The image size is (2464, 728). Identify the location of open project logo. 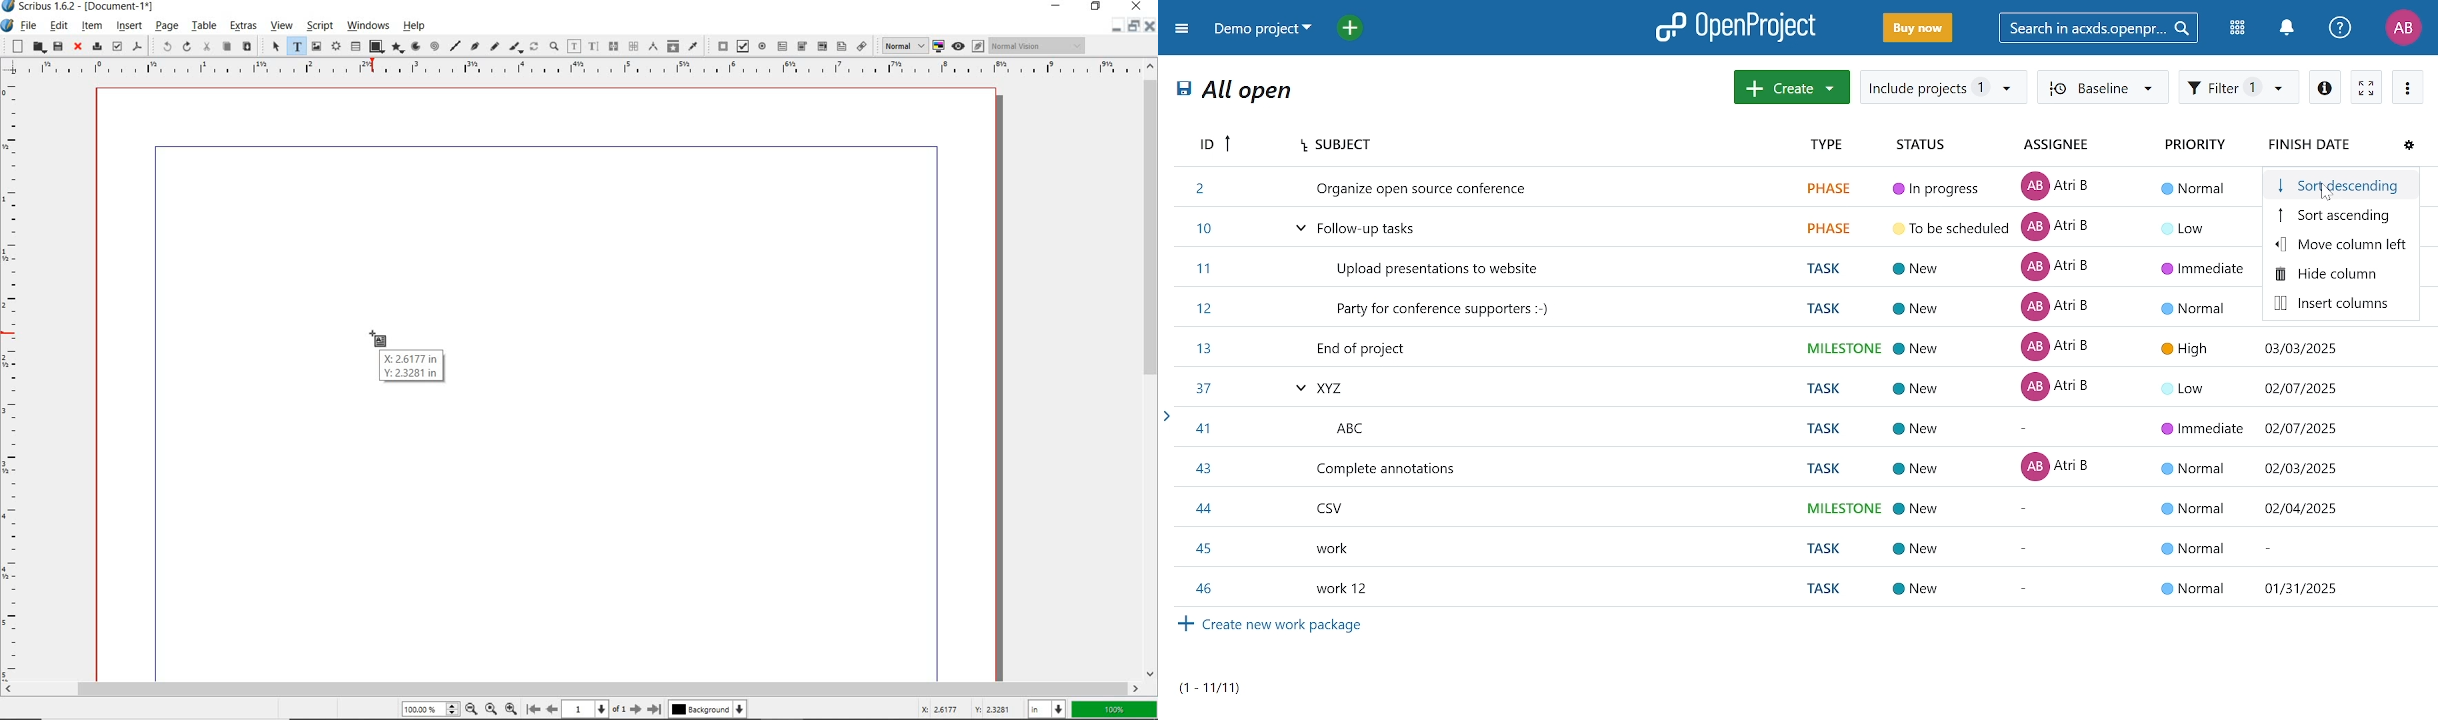
(1736, 26).